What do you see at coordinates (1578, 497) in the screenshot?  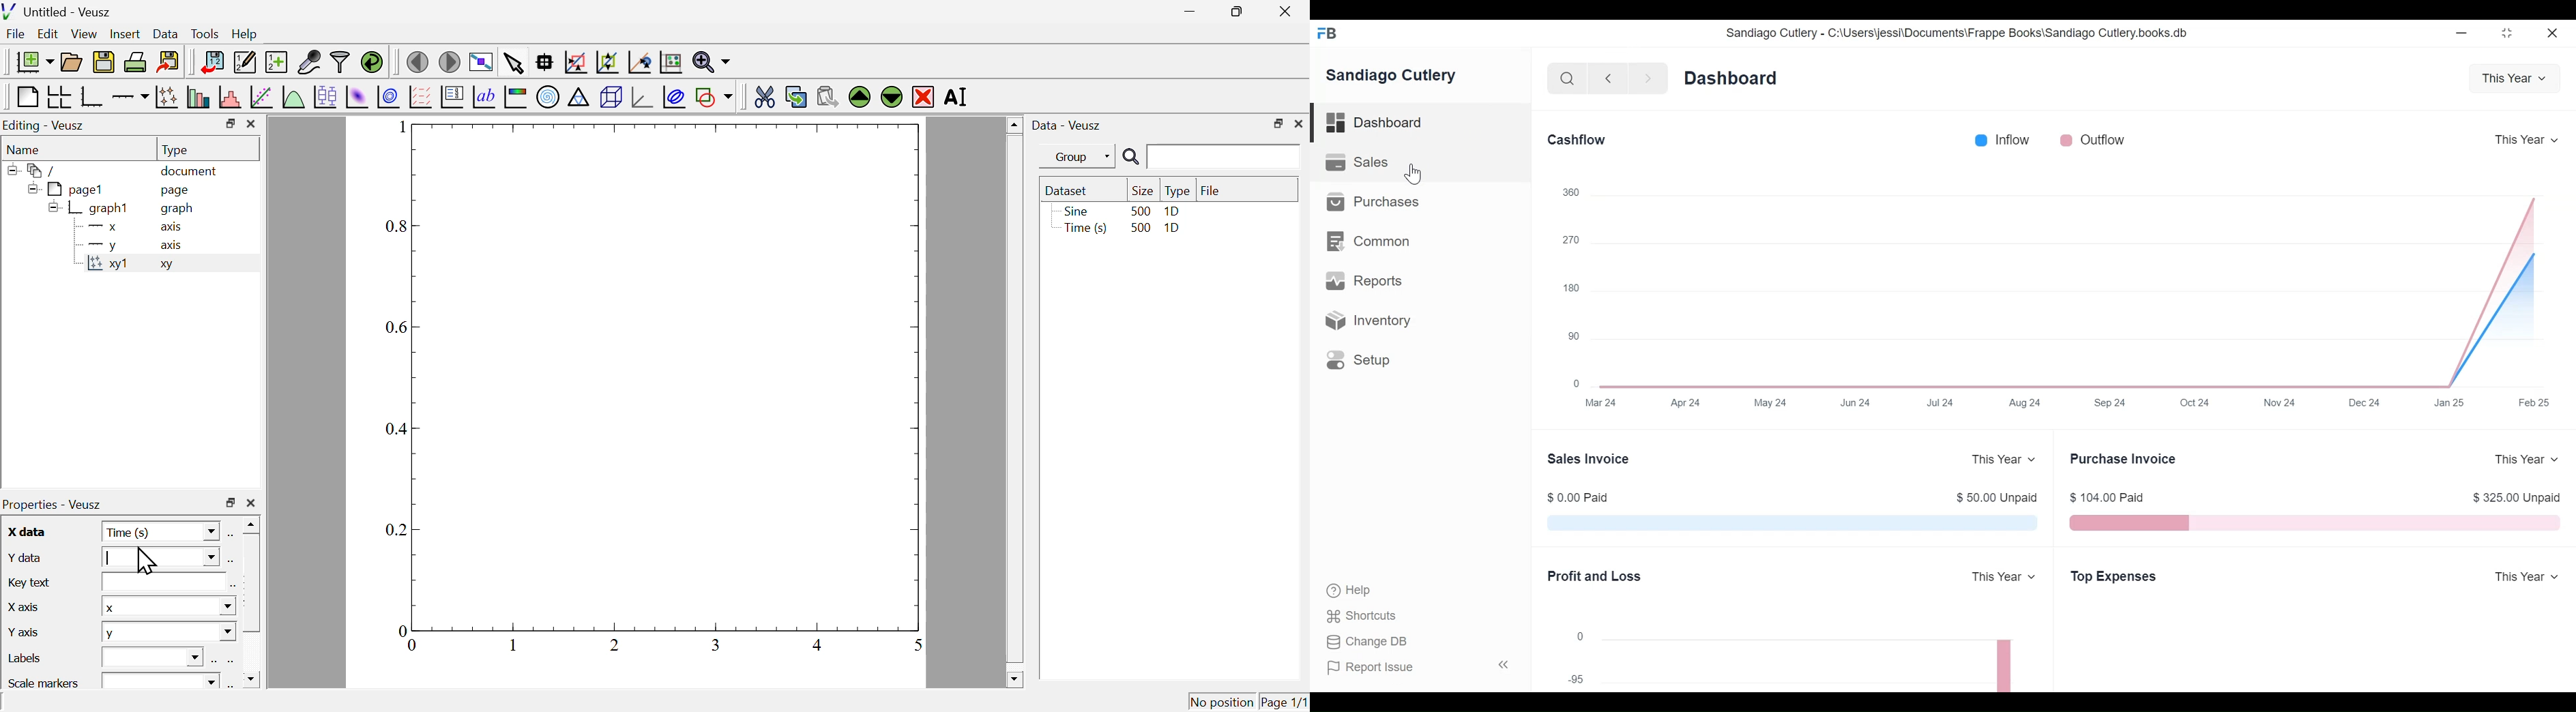 I see `$ 0.00 Paid` at bounding box center [1578, 497].